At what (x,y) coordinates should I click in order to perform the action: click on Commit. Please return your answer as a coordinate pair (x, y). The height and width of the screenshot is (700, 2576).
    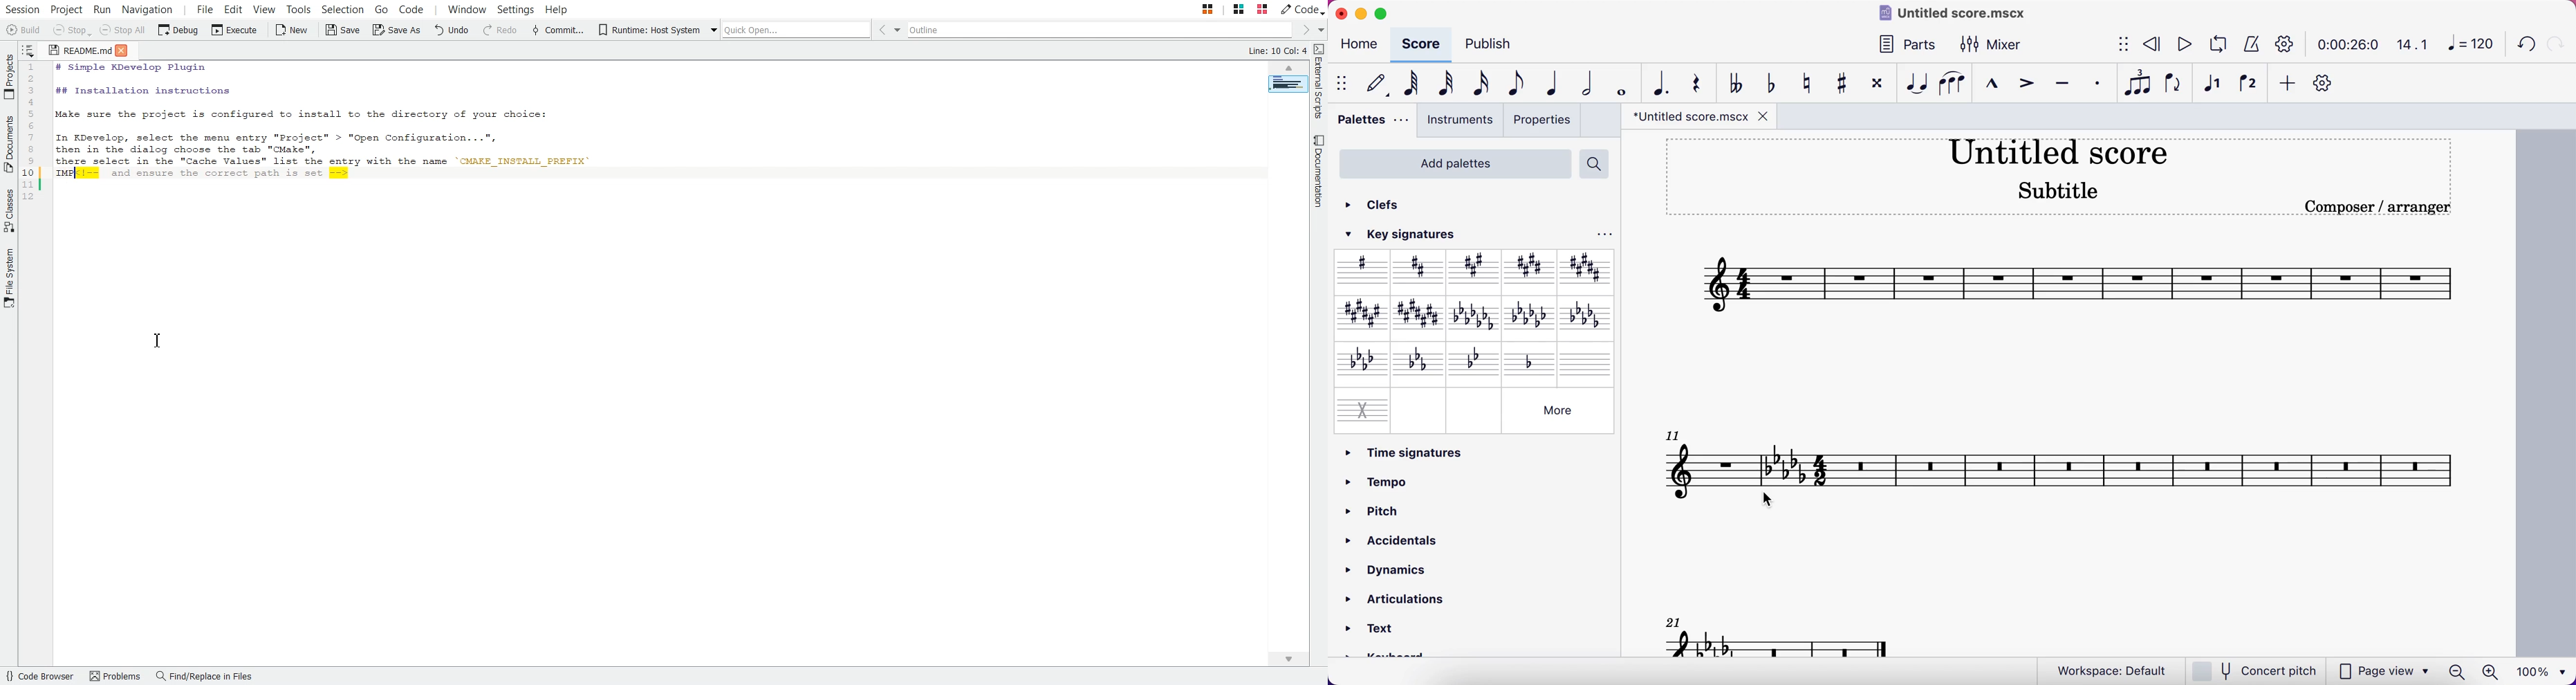
    Looking at the image, I should click on (558, 30).